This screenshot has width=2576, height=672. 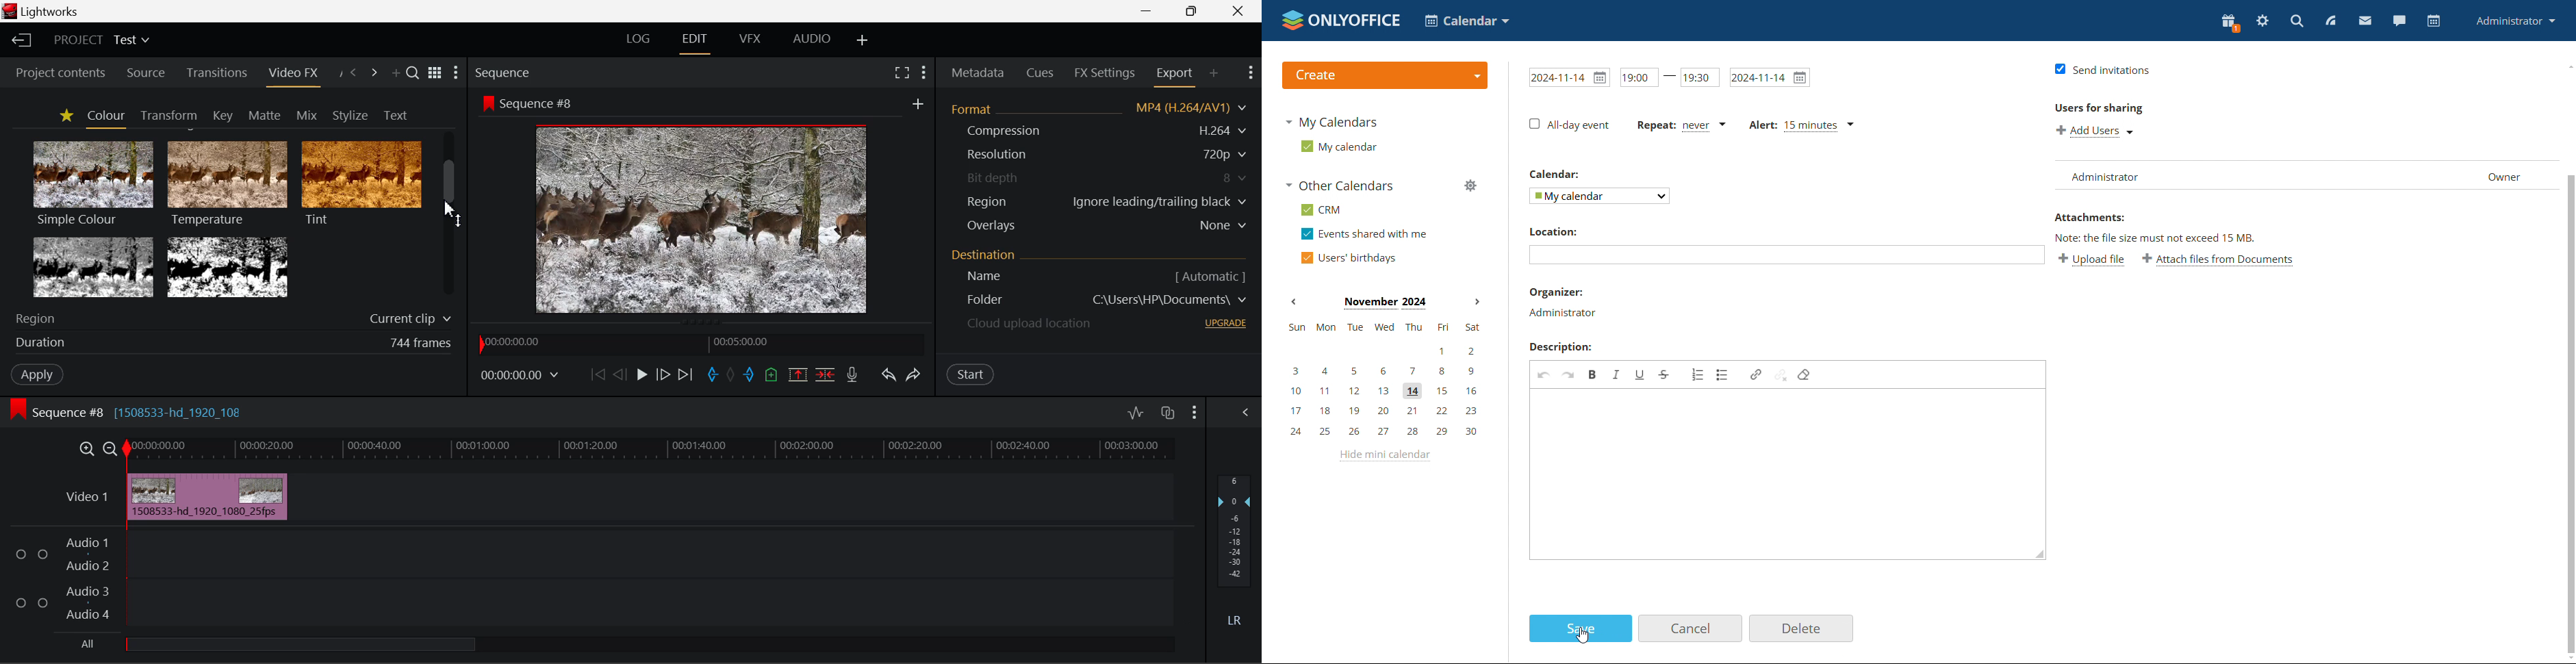 I want to click on current month, so click(x=1385, y=303).